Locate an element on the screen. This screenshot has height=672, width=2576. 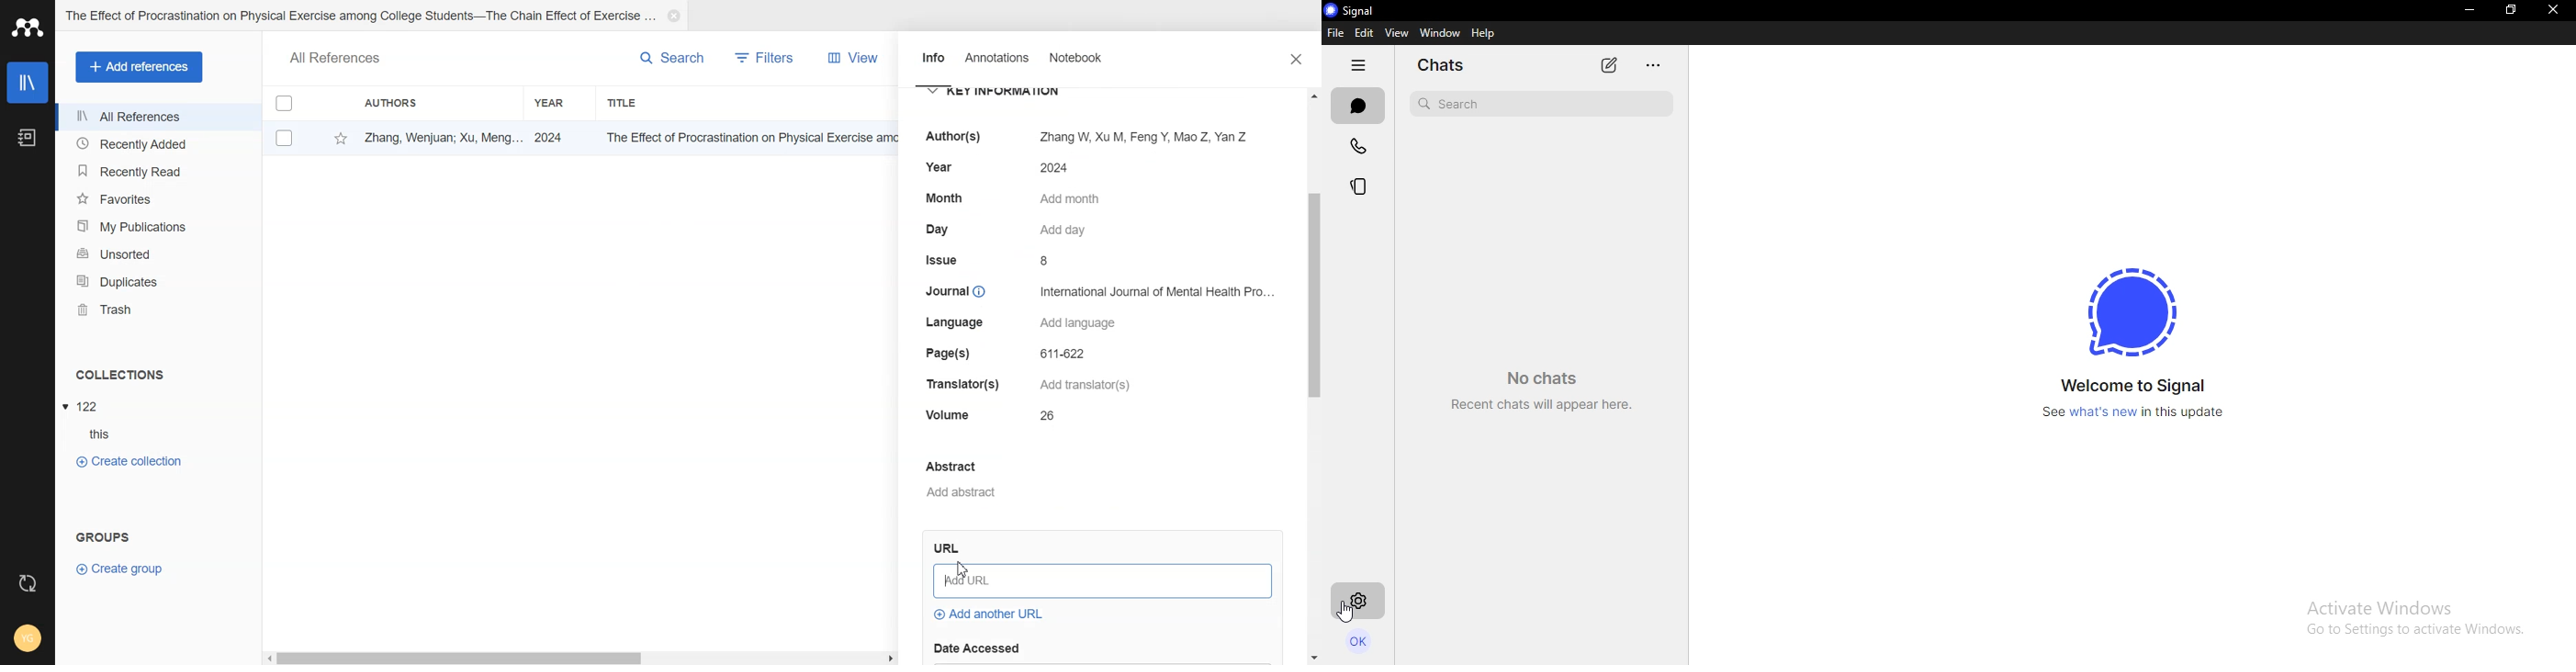
Add Refrences is located at coordinates (139, 67).